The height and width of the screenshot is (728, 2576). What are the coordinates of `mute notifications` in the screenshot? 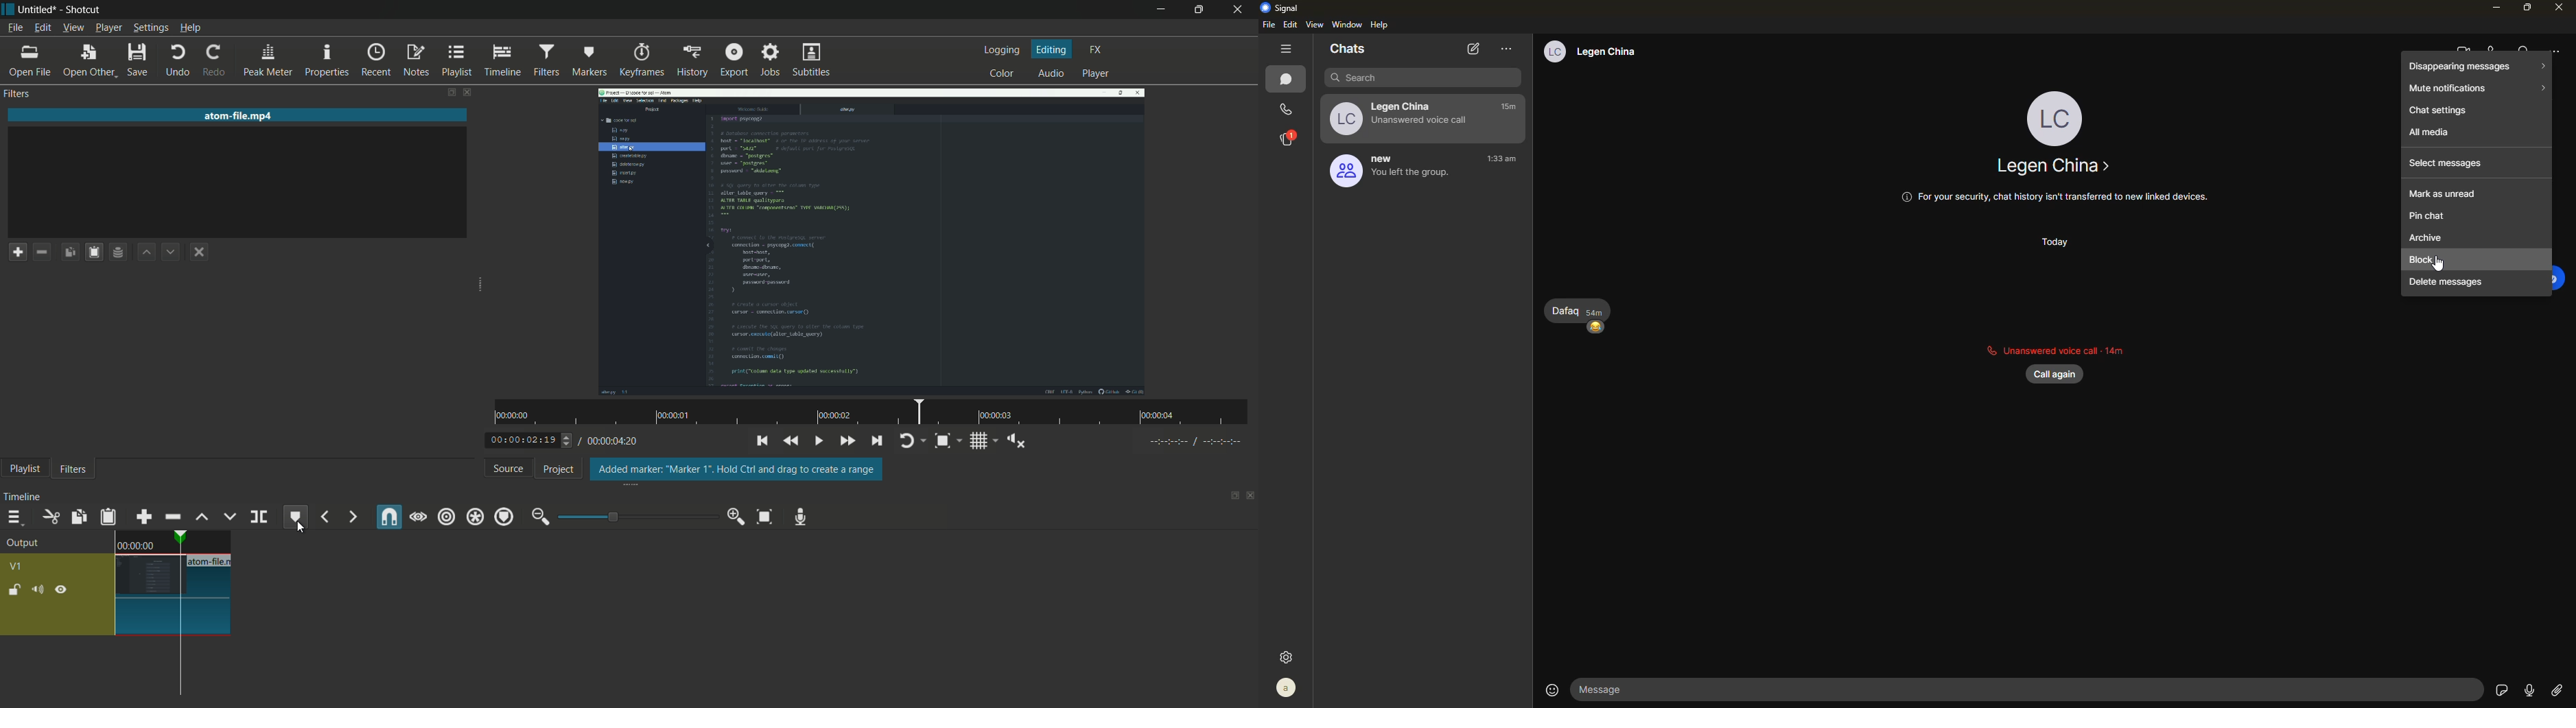 It's located at (2477, 88).